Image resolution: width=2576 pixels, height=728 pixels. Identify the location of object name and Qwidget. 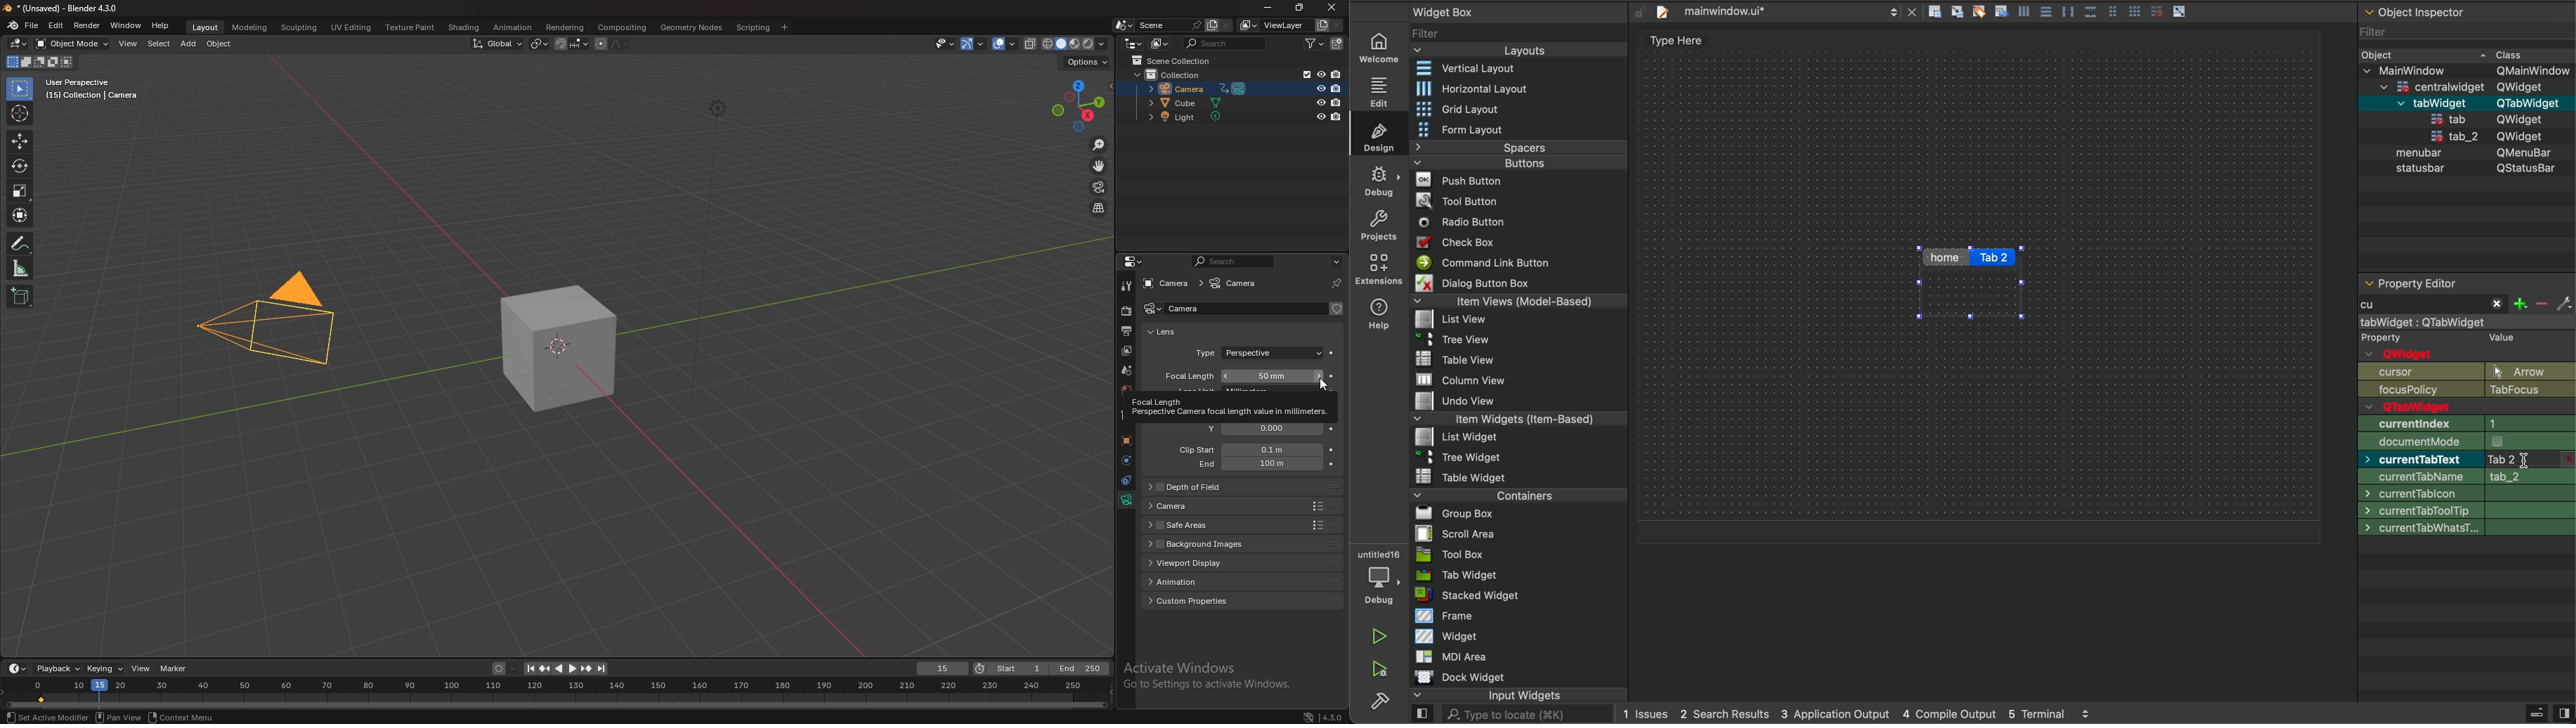
(2471, 379).